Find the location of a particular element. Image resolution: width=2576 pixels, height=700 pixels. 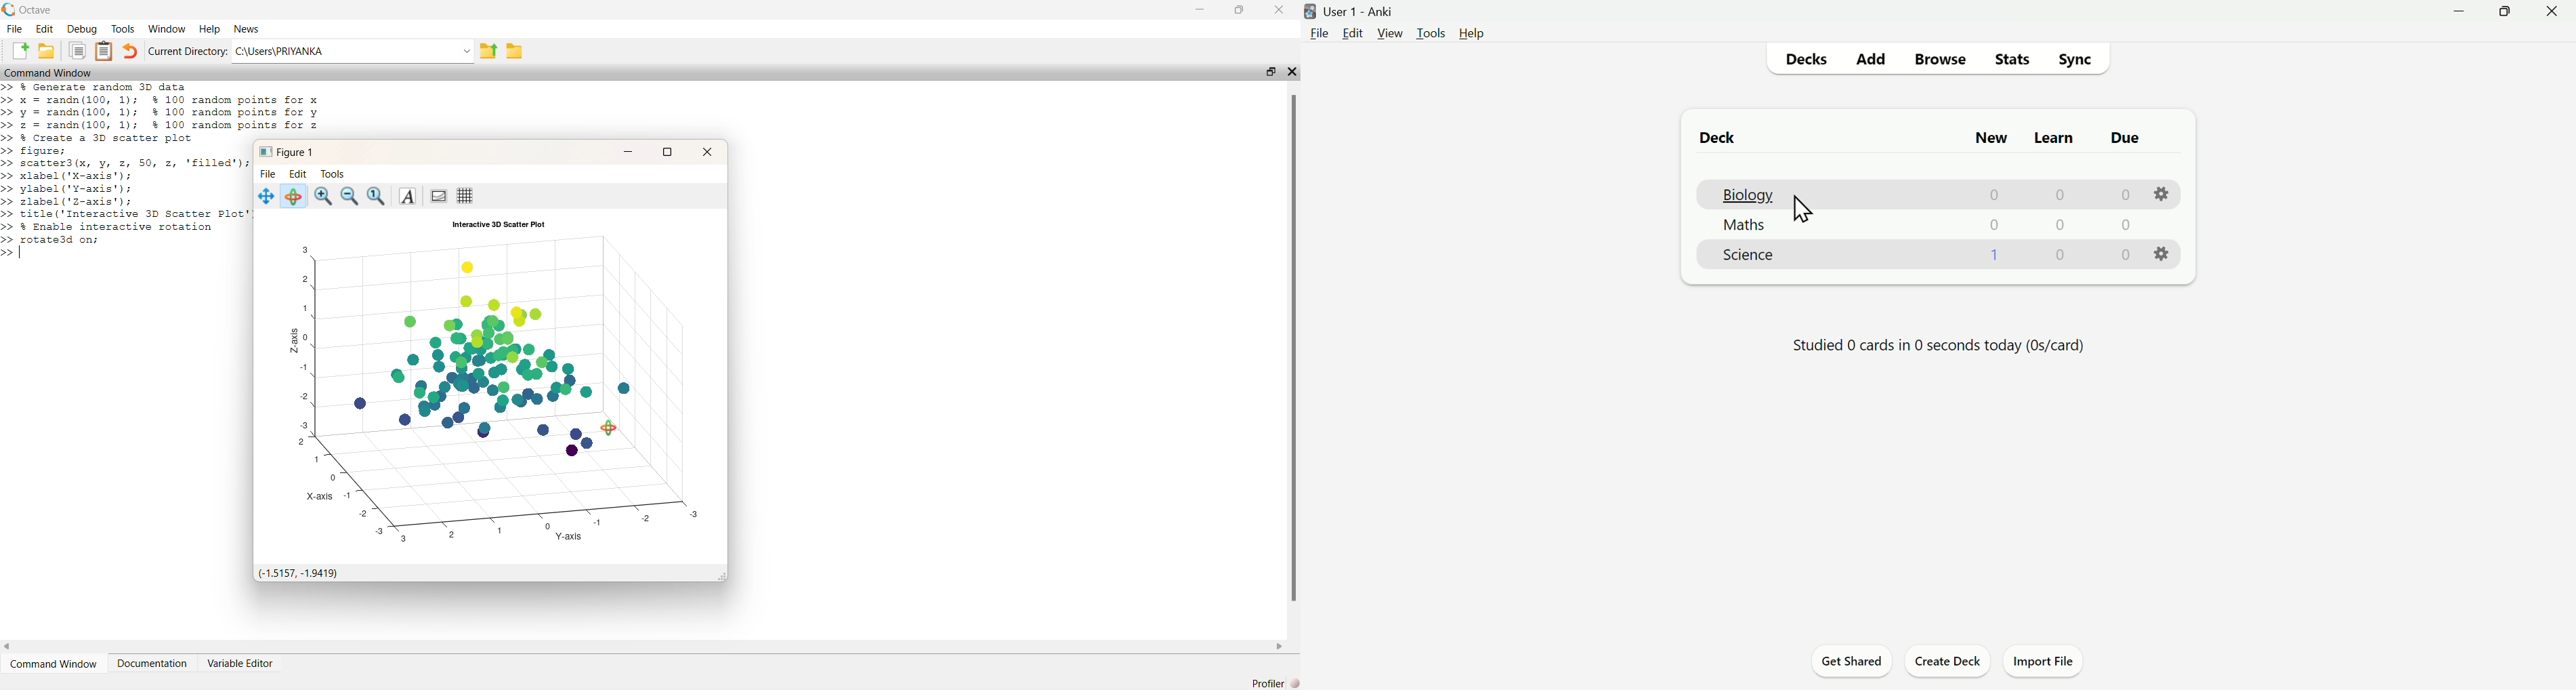

close is located at coordinates (1280, 9).